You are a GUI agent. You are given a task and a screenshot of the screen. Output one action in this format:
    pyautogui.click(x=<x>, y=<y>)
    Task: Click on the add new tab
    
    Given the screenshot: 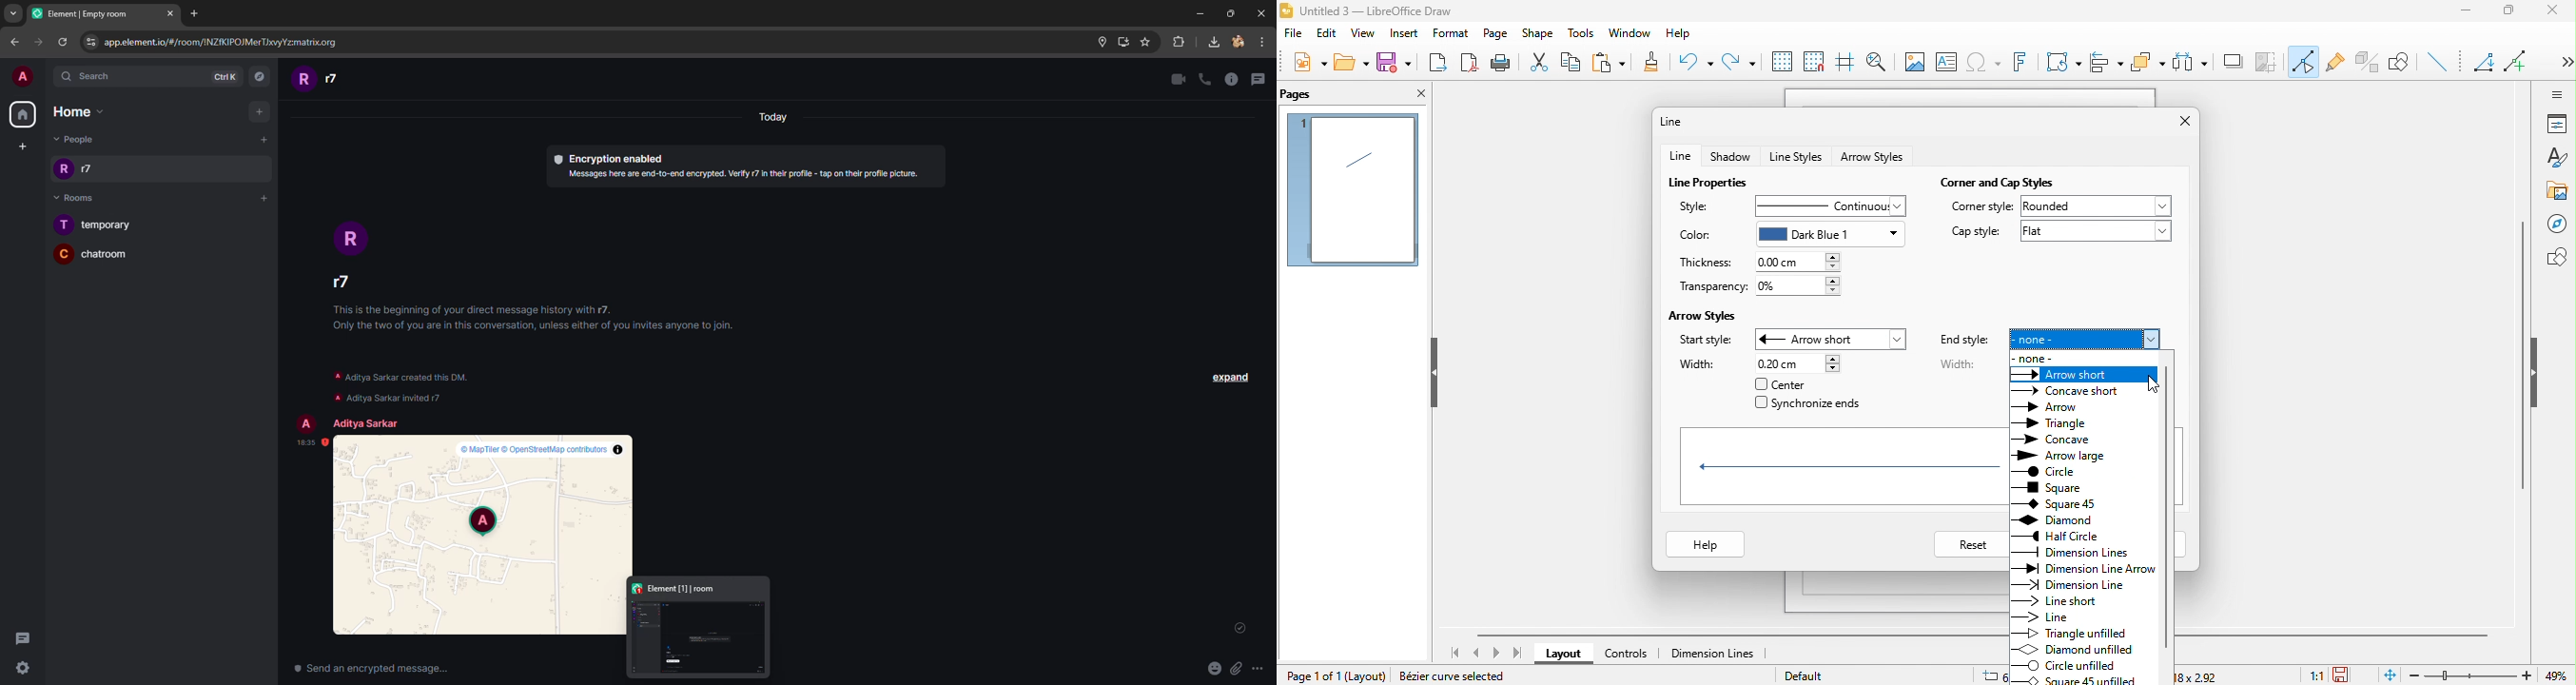 What is the action you would take?
    pyautogui.click(x=196, y=16)
    